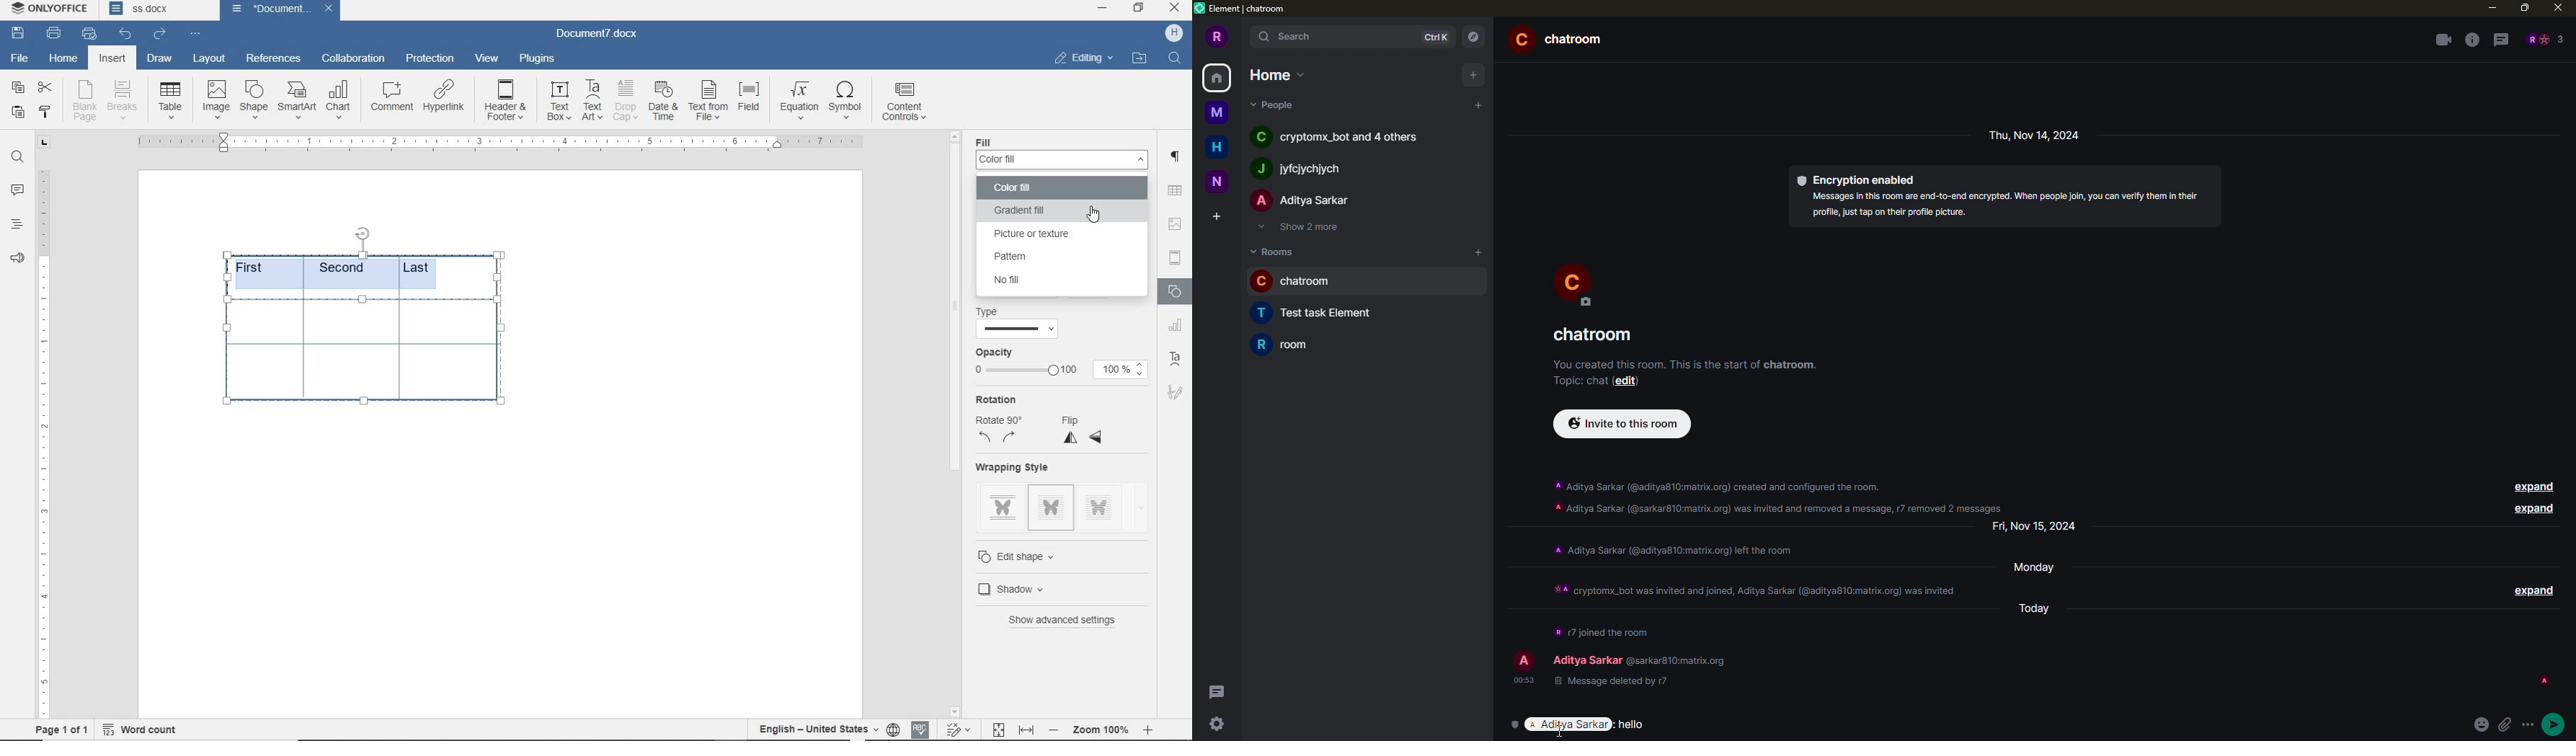 This screenshot has width=2576, height=756. I want to click on image, so click(217, 100).